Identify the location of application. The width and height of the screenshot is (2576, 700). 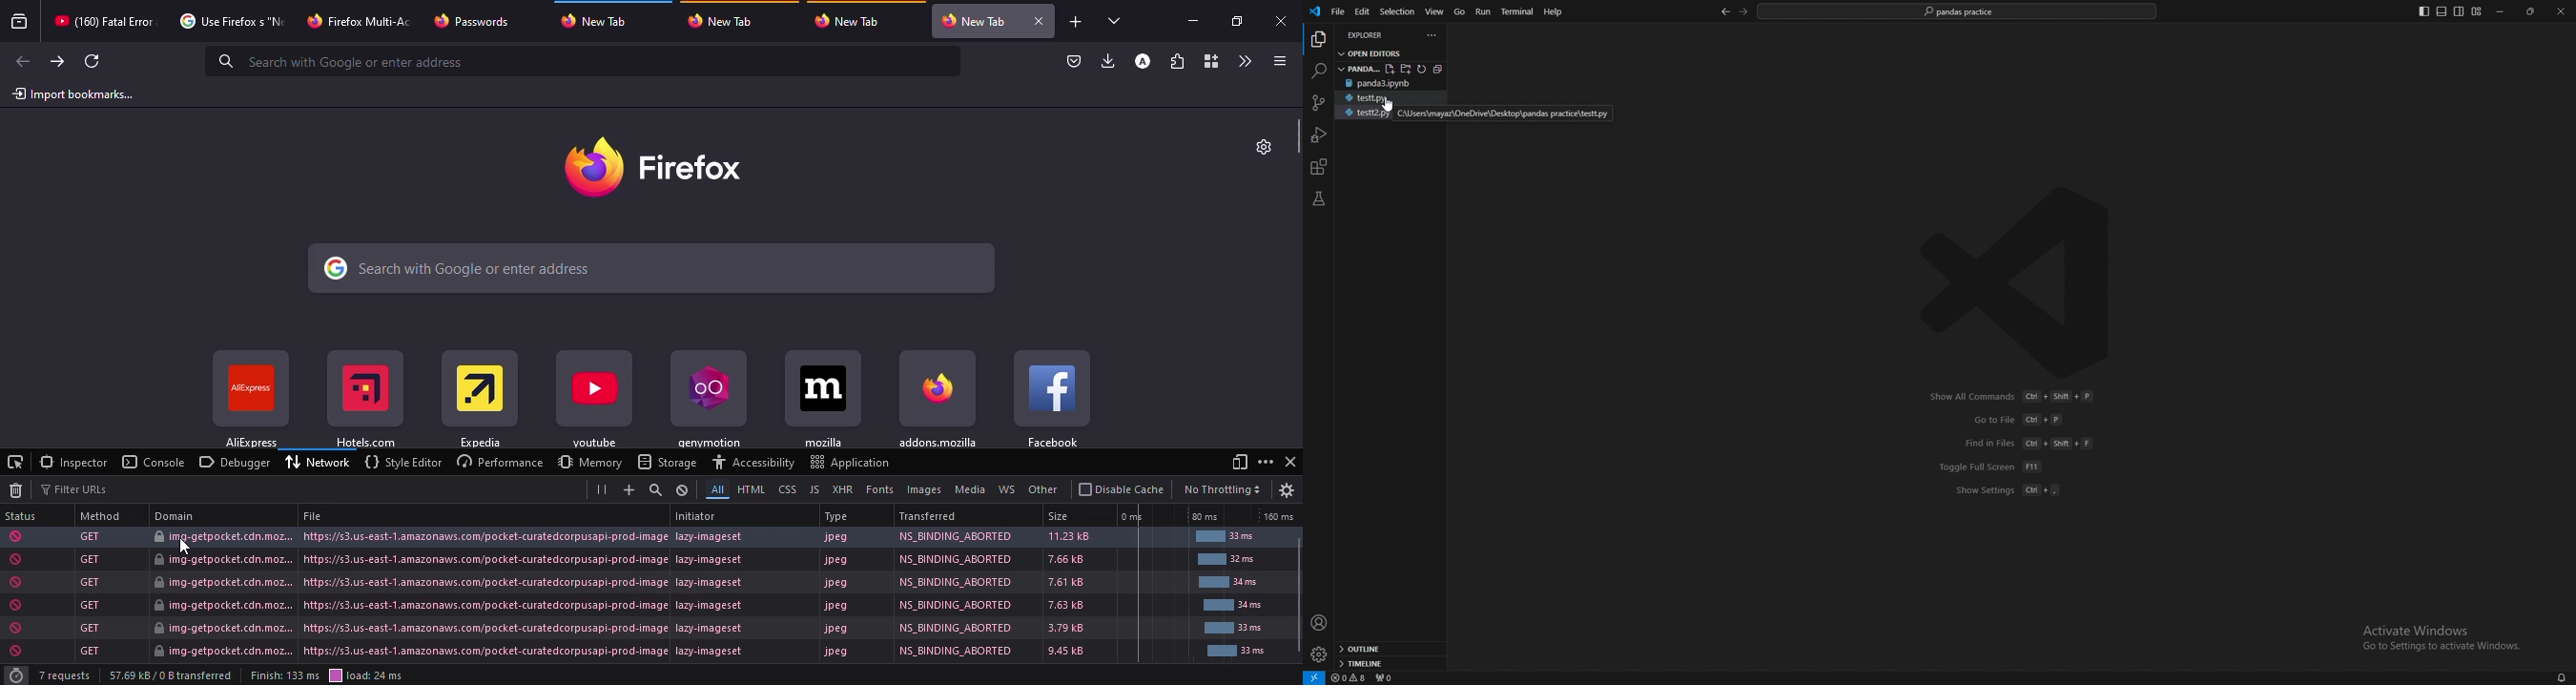
(850, 462).